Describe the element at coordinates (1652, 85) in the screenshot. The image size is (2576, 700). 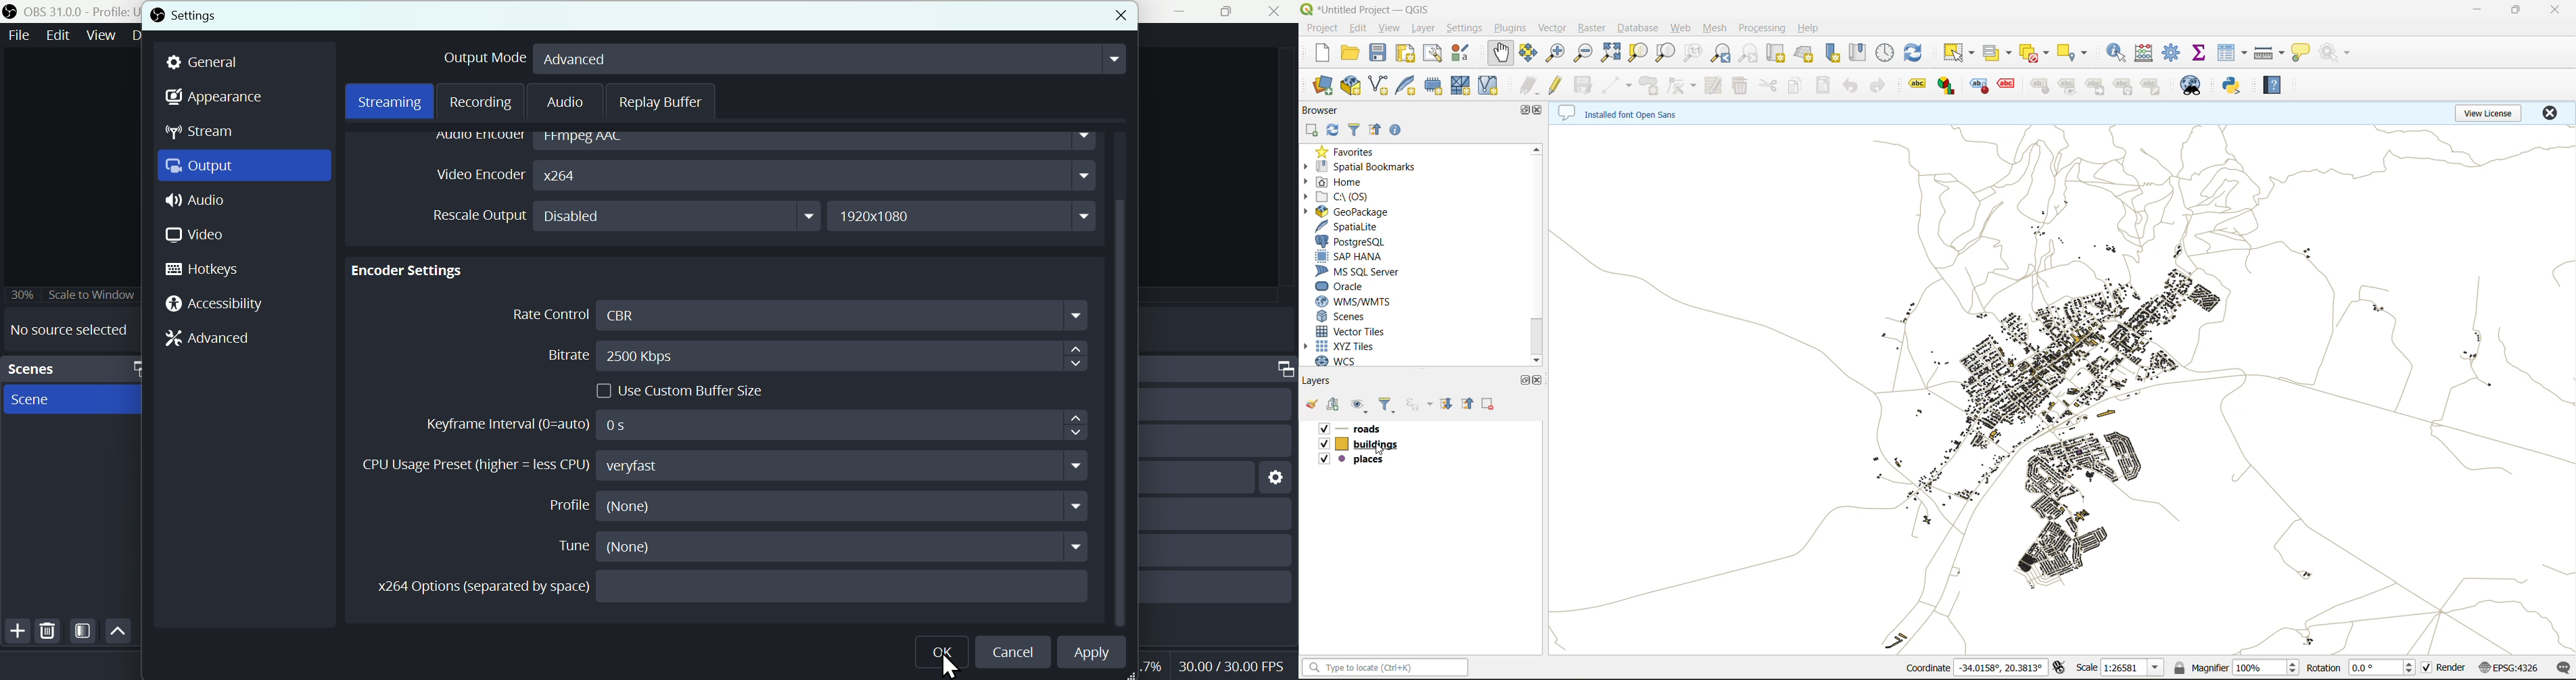
I see `add polygon` at that location.